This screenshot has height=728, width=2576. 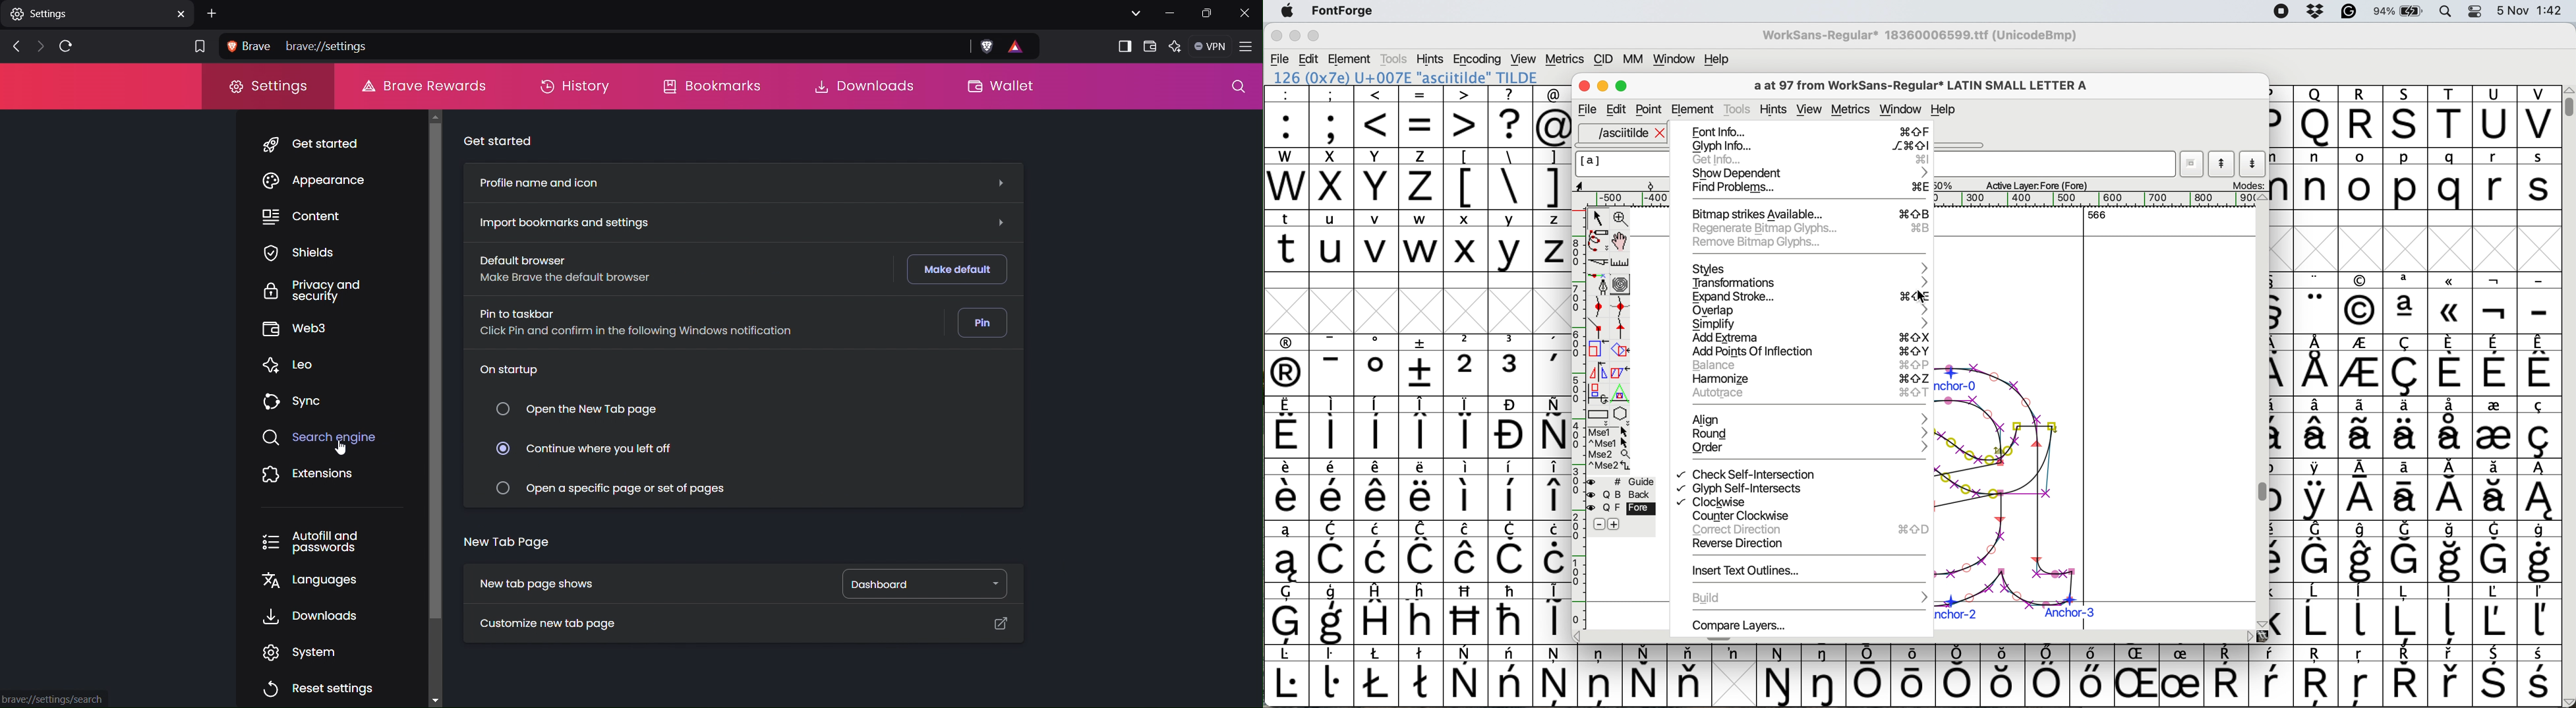 What do you see at coordinates (1285, 552) in the screenshot?
I see `symbol` at bounding box center [1285, 552].